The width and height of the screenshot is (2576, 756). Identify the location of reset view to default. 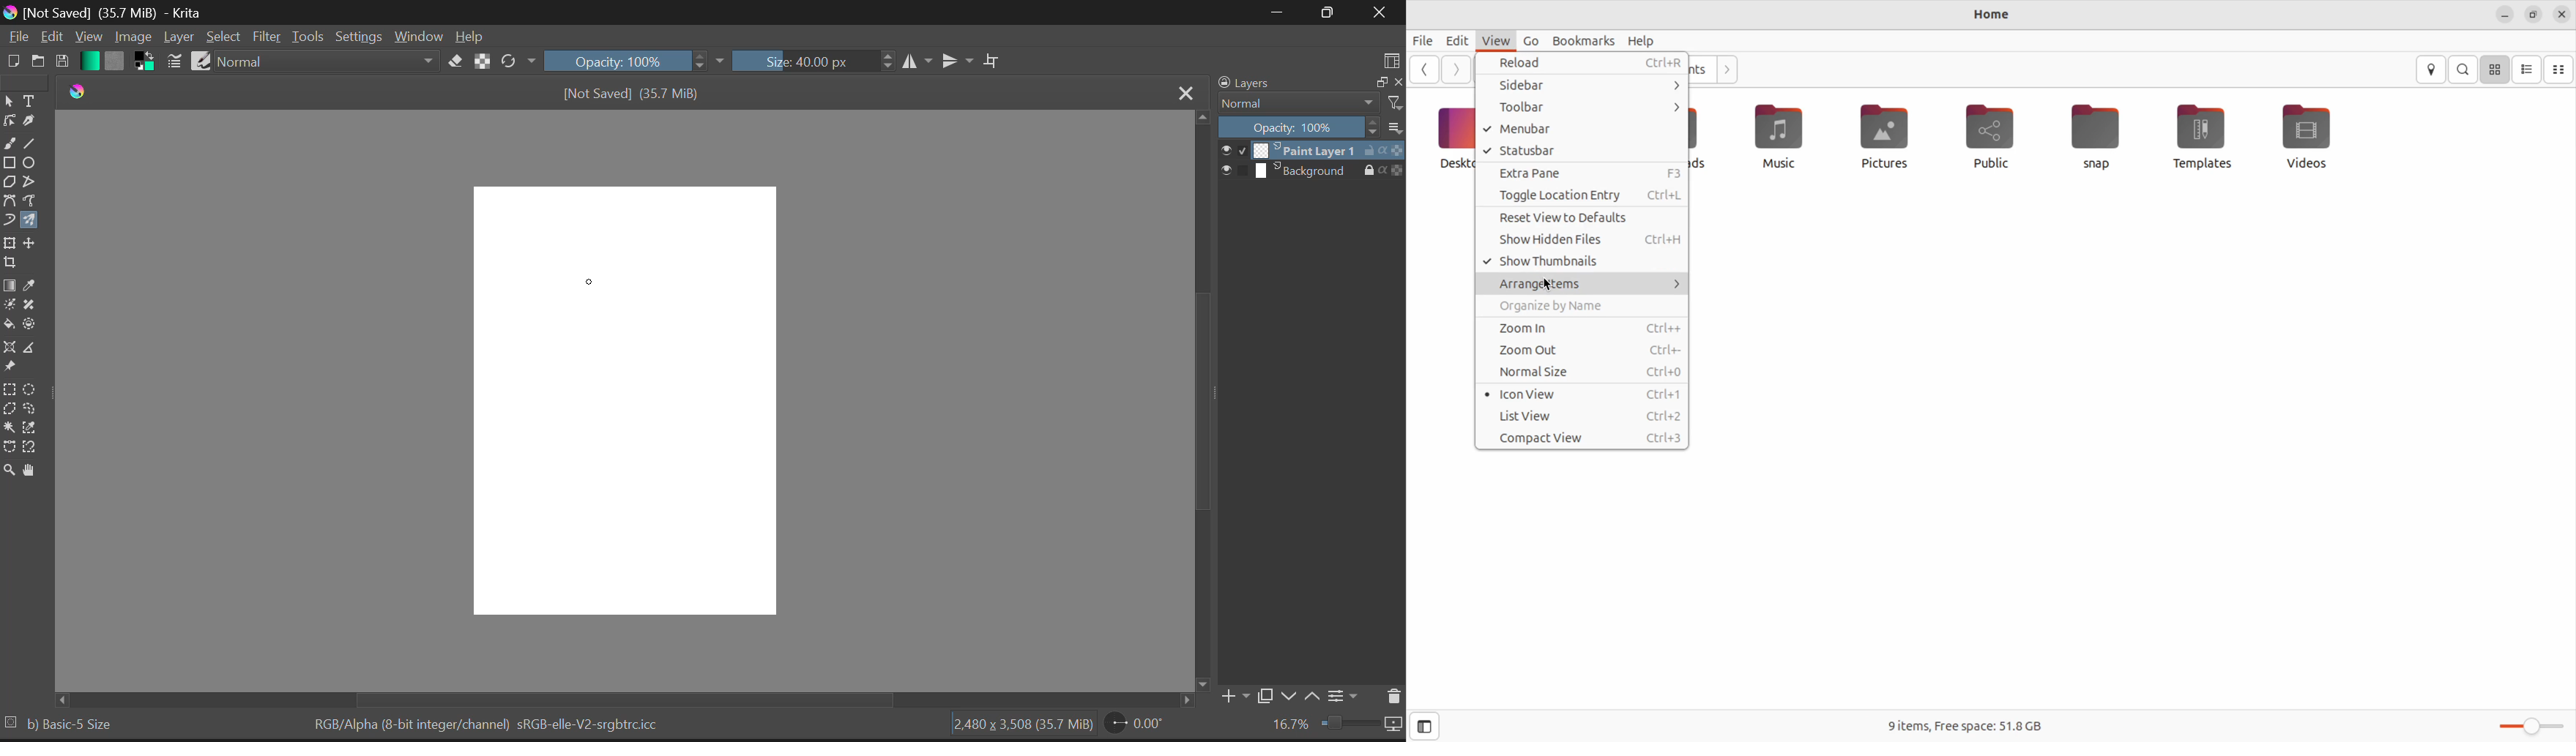
(1585, 219).